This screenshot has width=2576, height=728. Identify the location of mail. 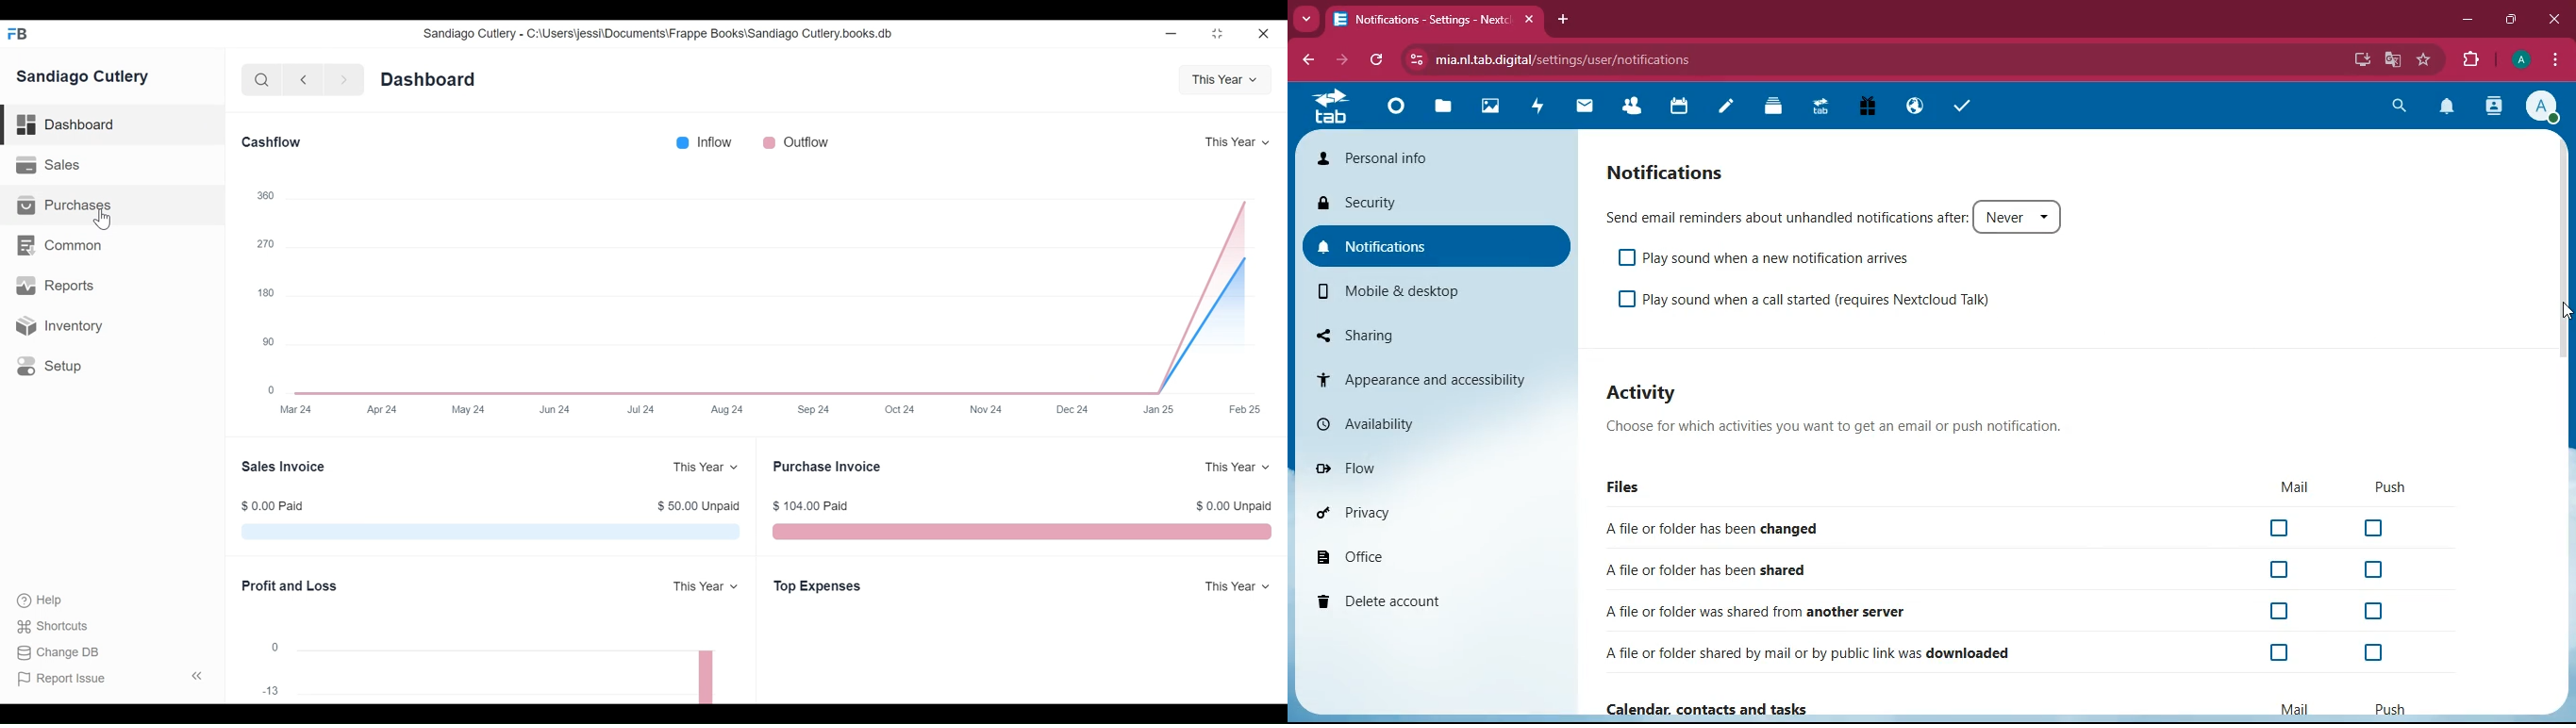
(2291, 486).